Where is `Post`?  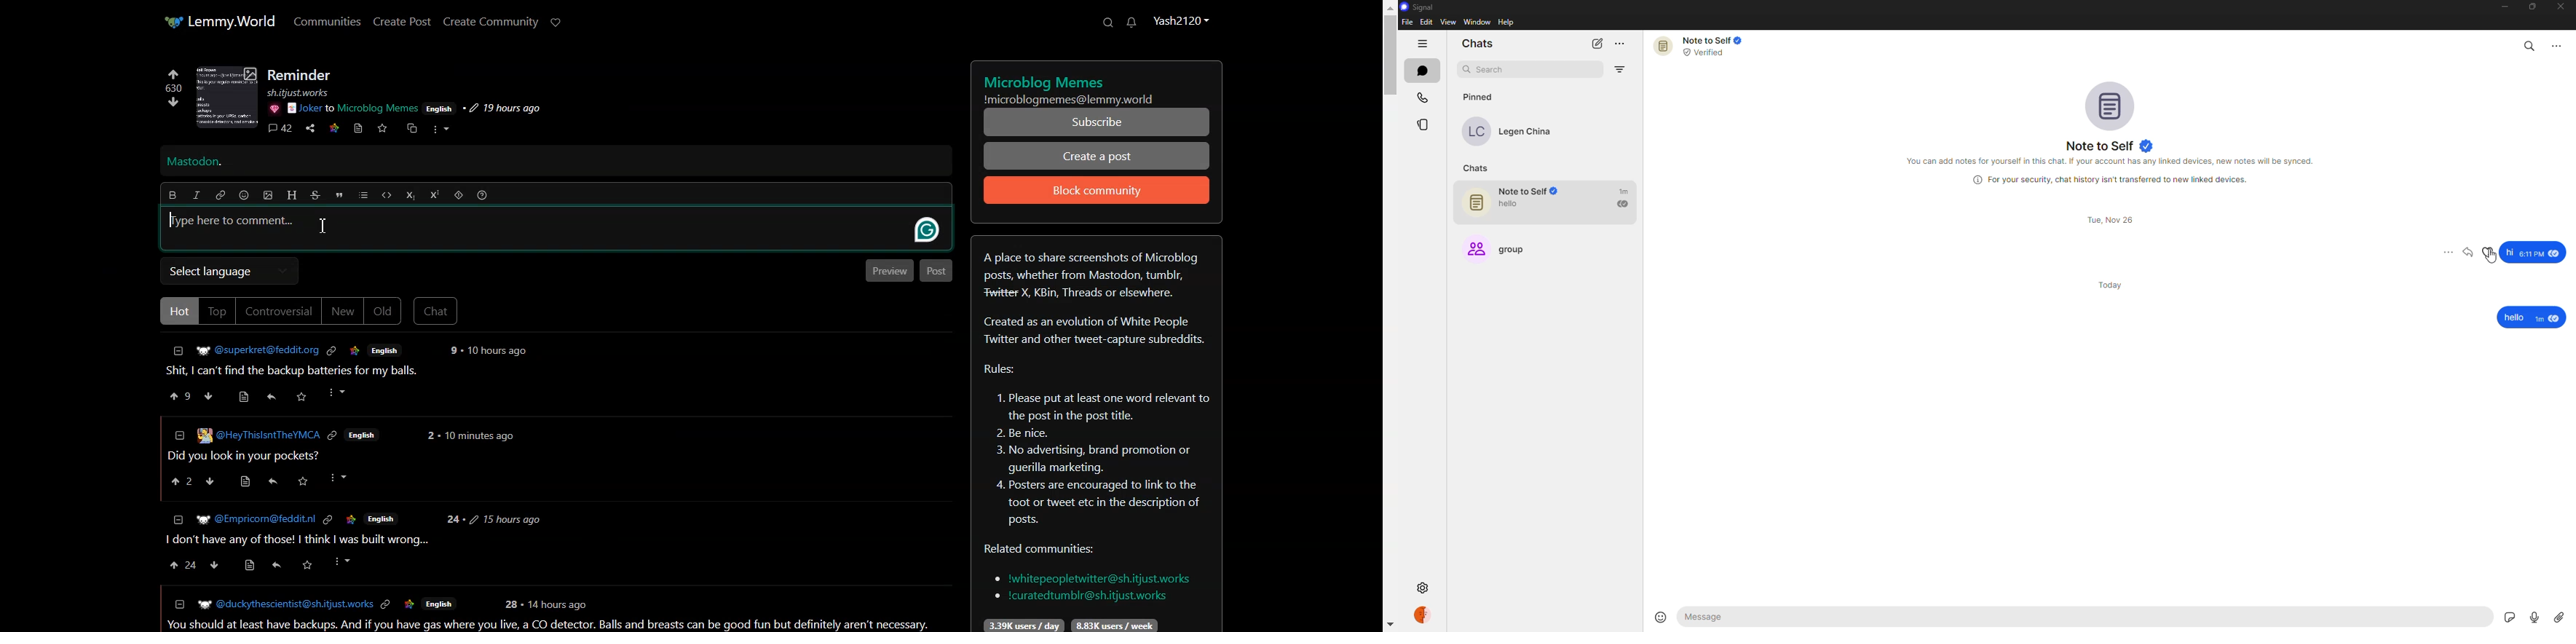 Post is located at coordinates (299, 371).